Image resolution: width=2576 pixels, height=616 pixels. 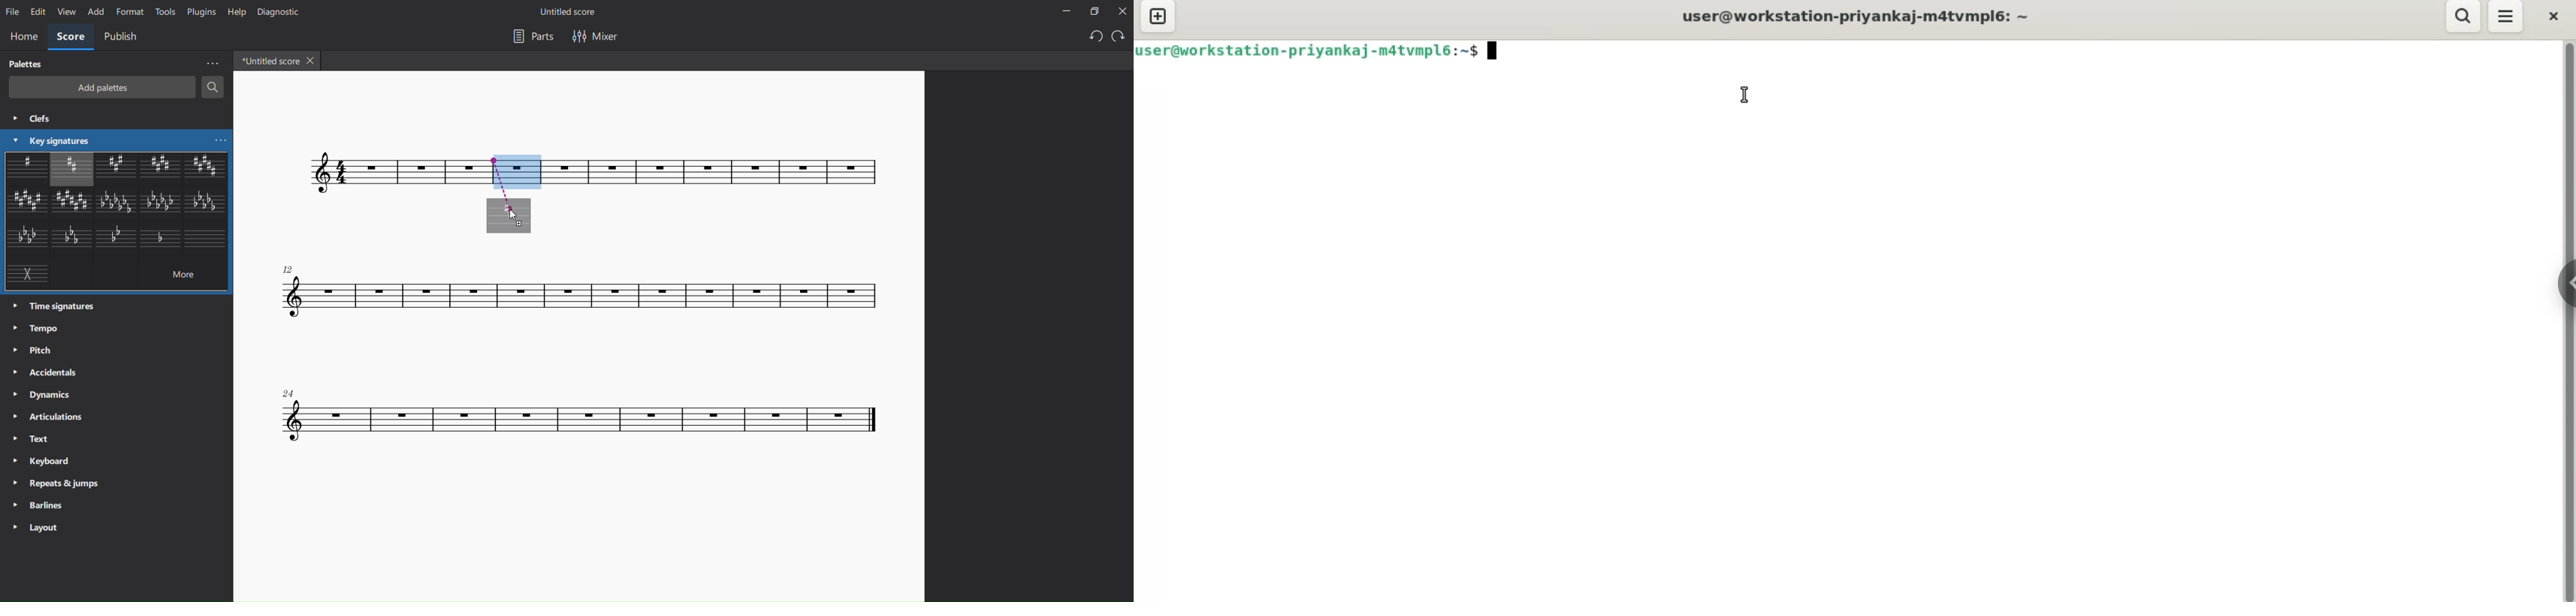 I want to click on tools, so click(x=164, y=10).